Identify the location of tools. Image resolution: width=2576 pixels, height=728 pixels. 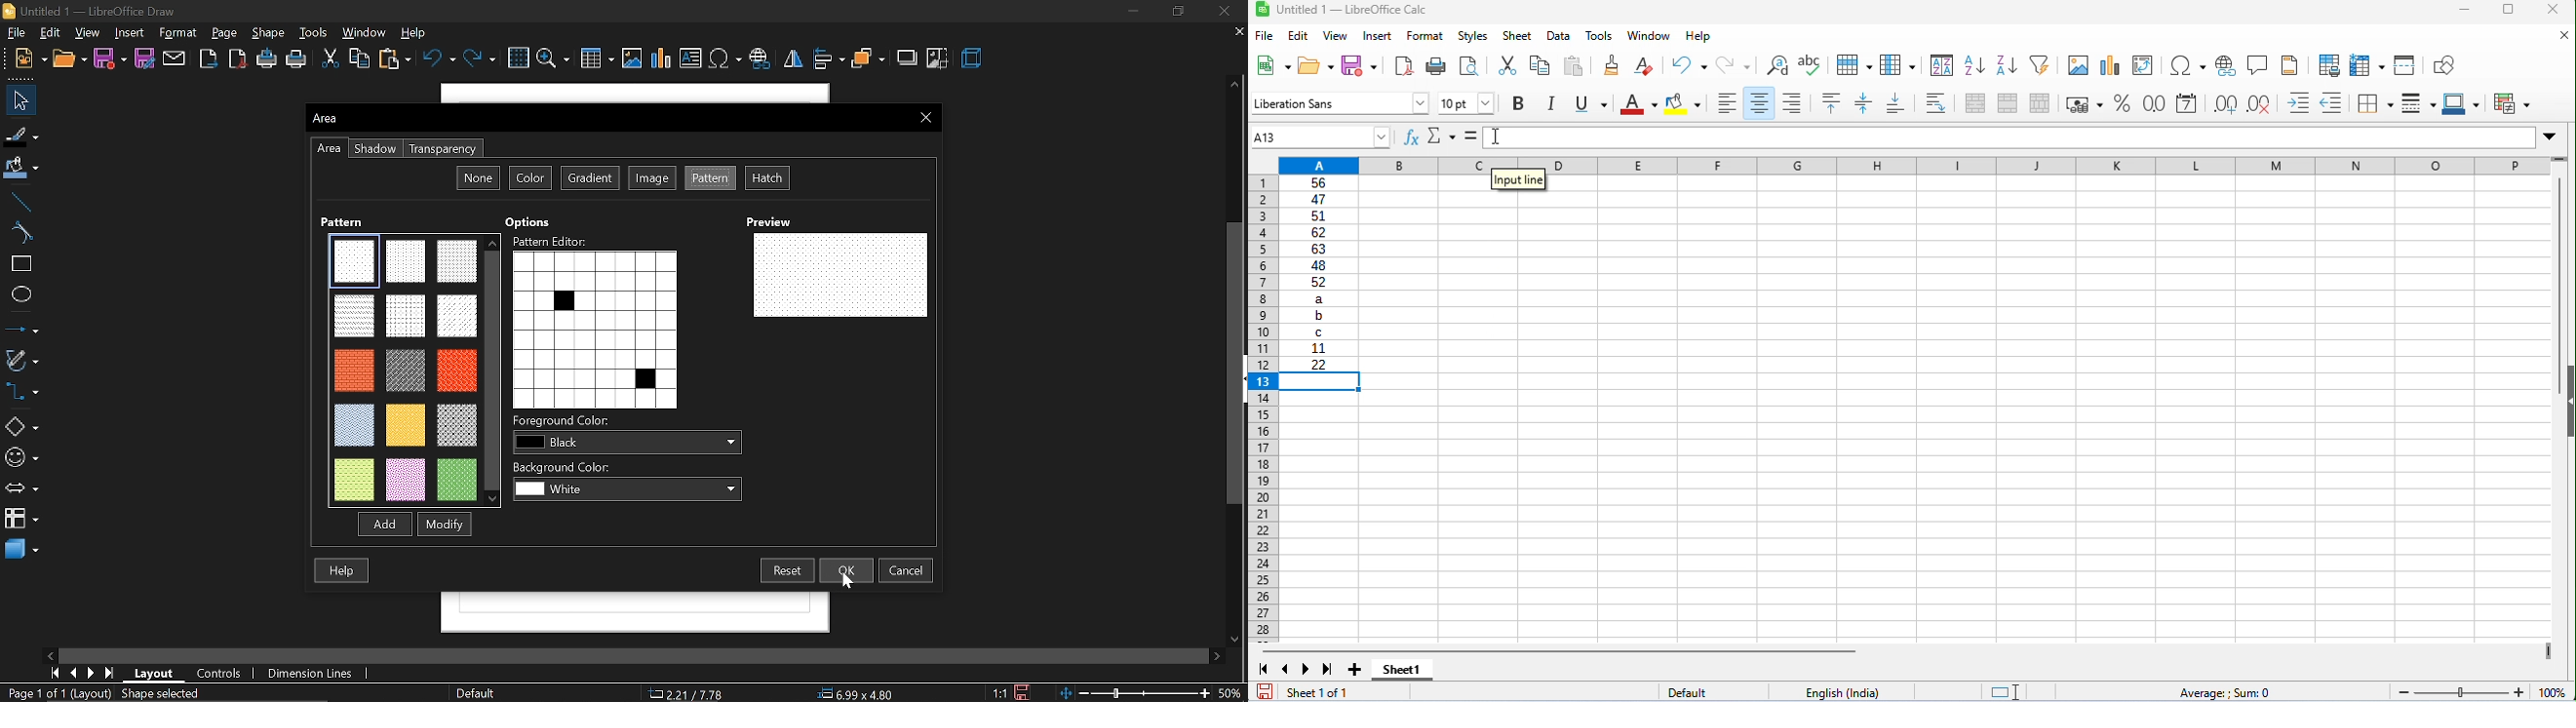
(1601, 36).